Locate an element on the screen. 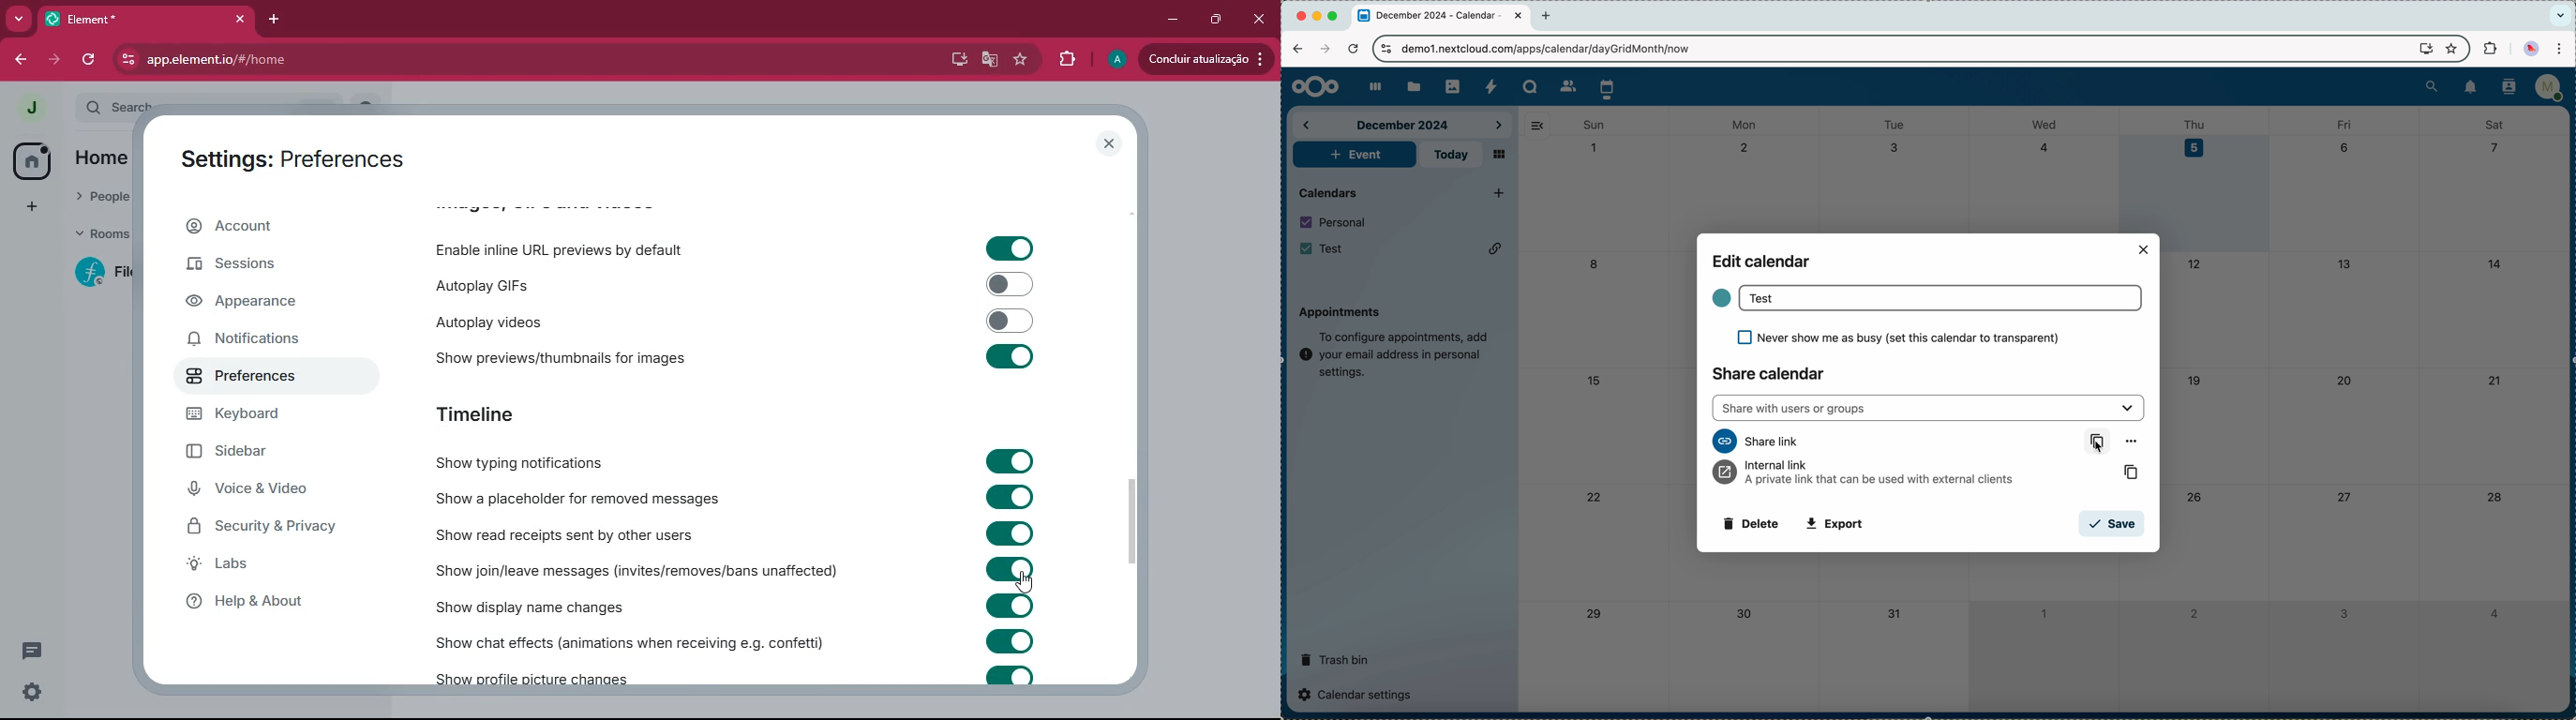  sessions is located at coordinates (262, 265).